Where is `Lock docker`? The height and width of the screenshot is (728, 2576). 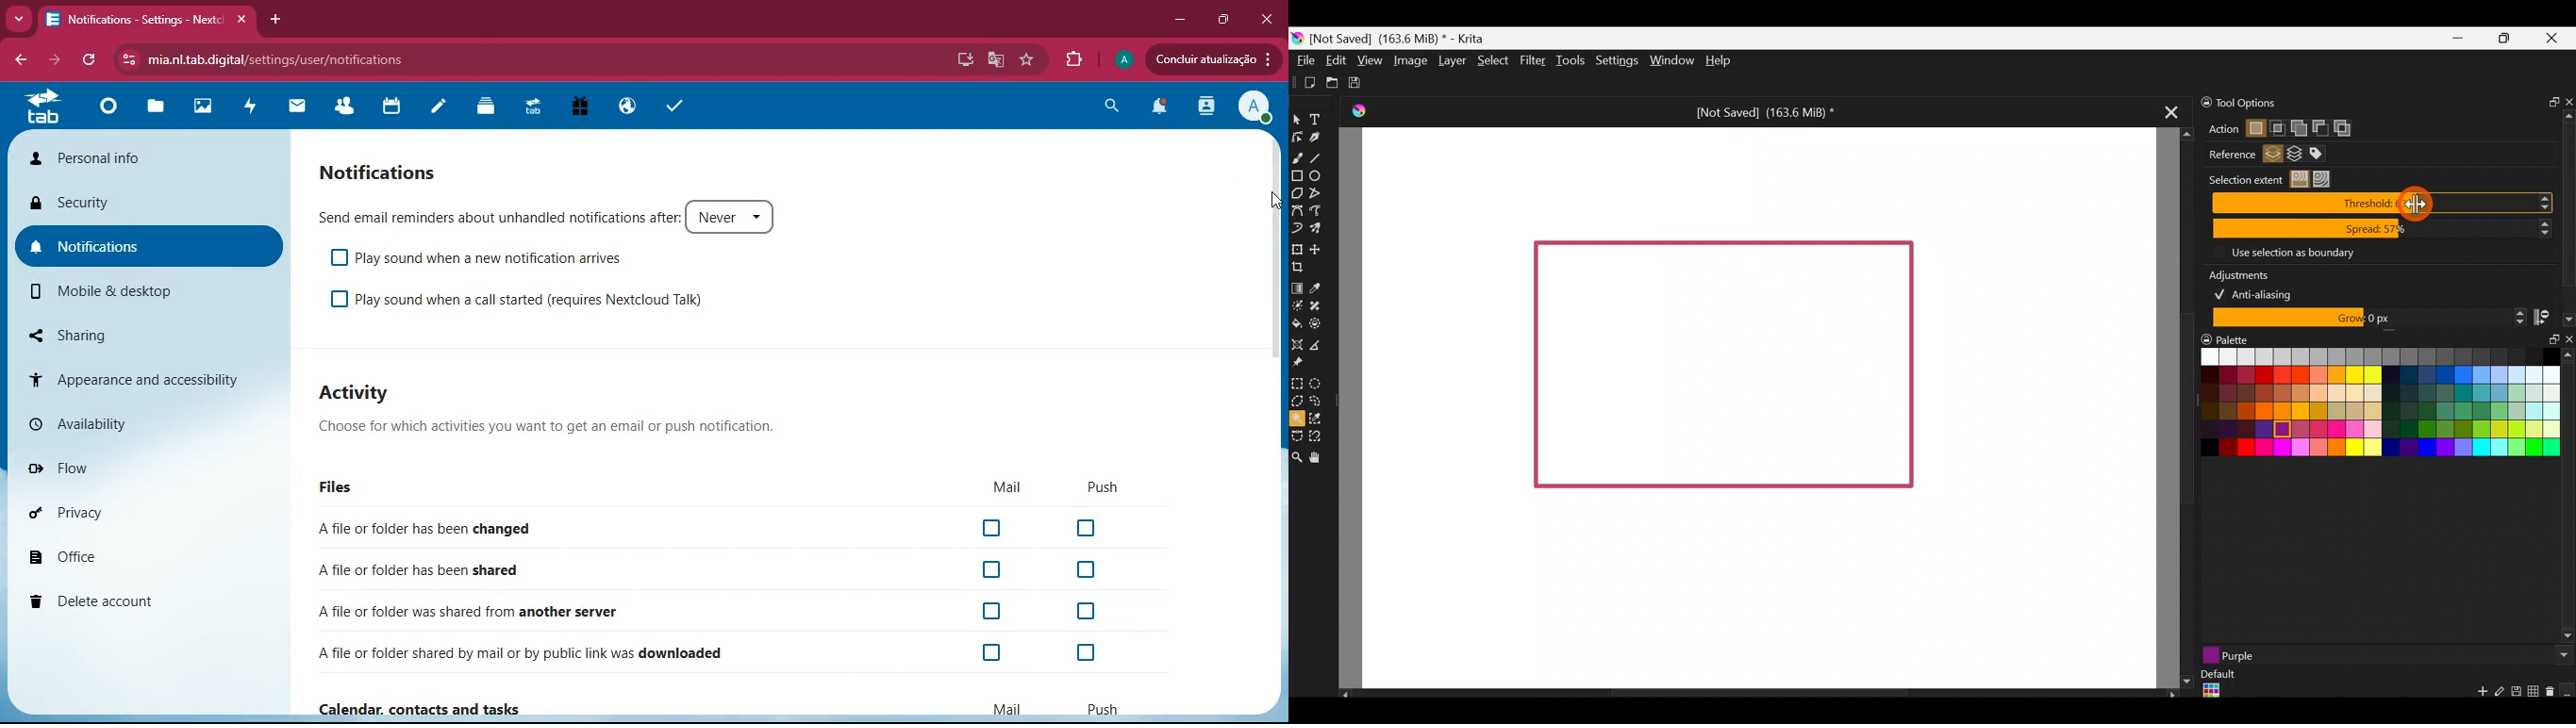
Lock docker is located at coordinates (2199, 103).